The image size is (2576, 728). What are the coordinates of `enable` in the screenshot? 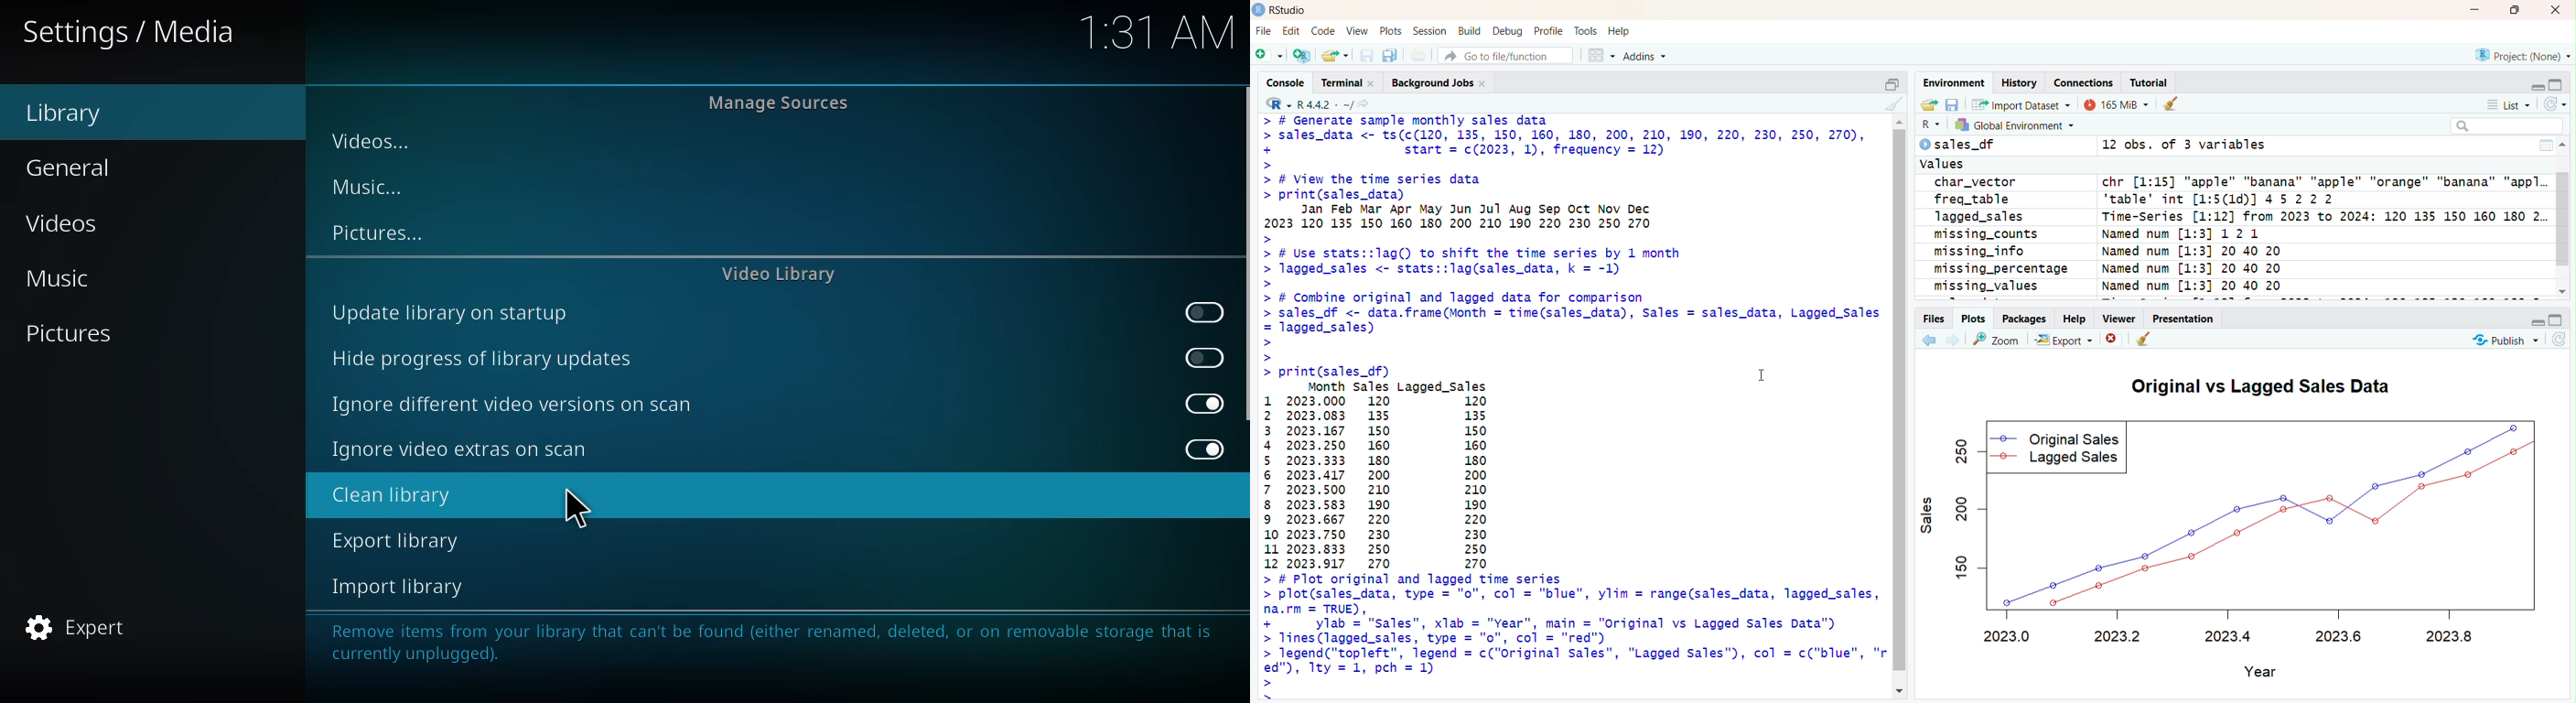 It's located at (1206, 355).